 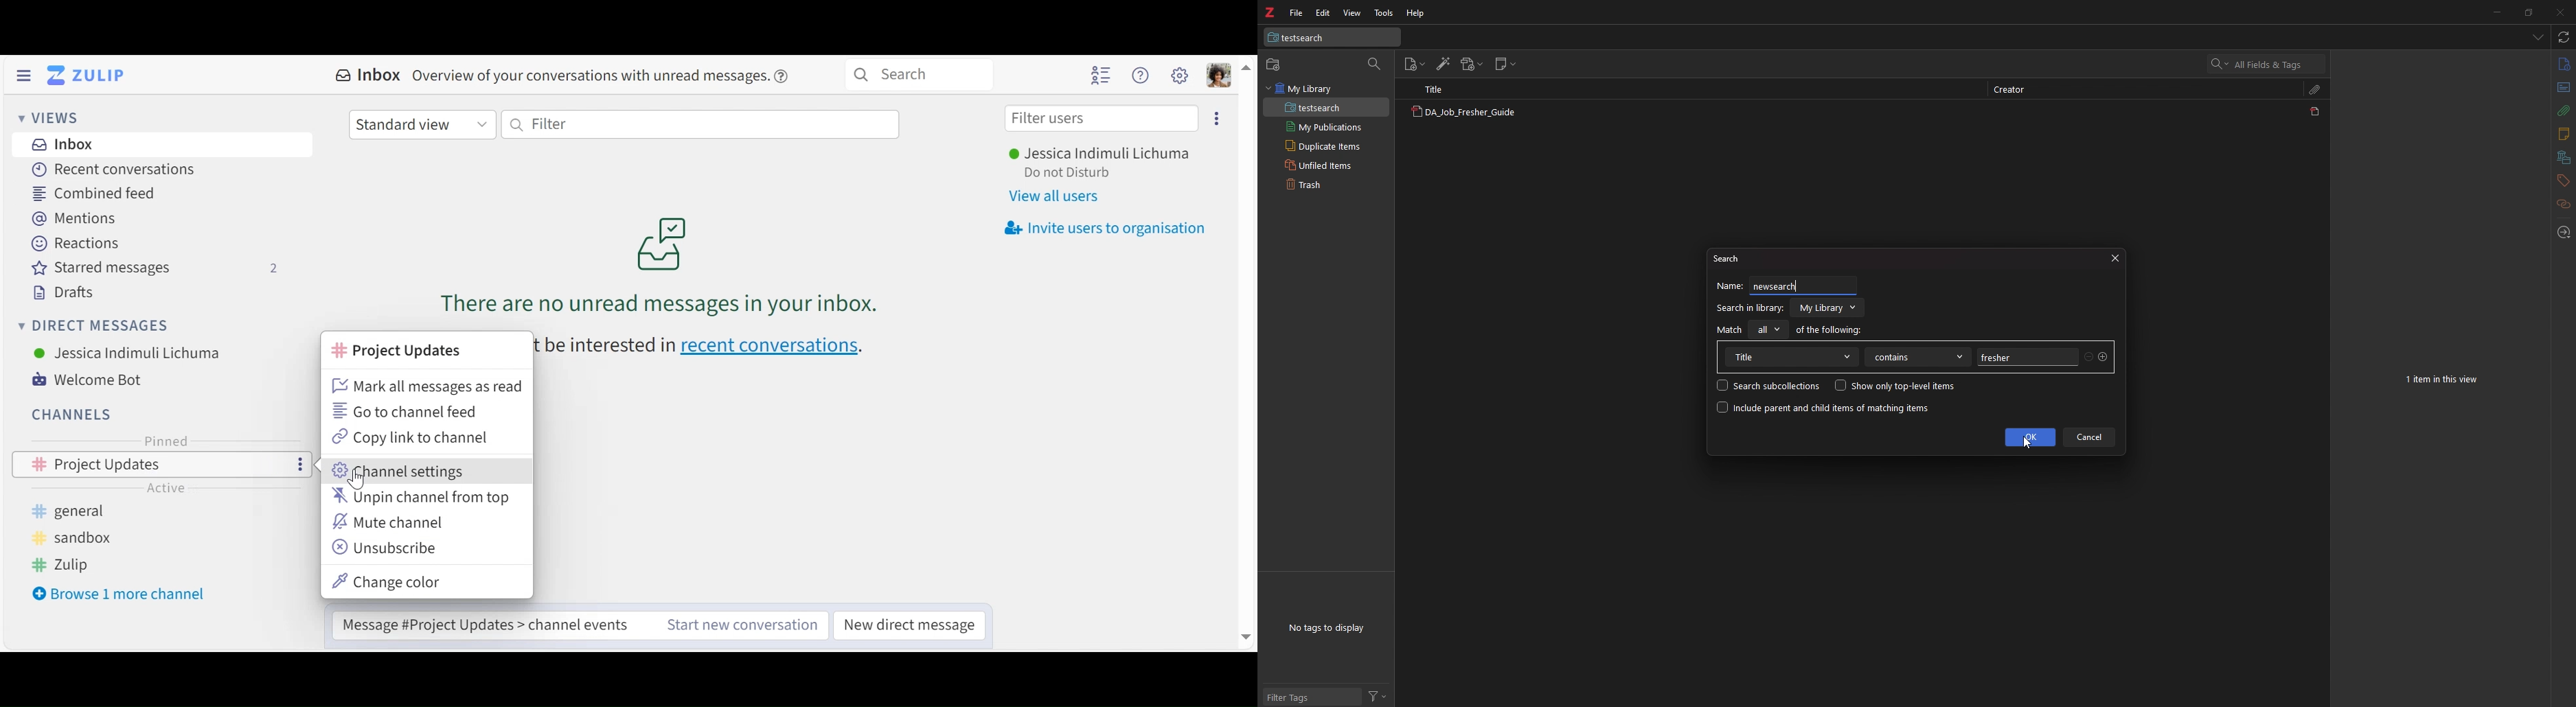 I want to click on Channel, so click(x=162, y=464).